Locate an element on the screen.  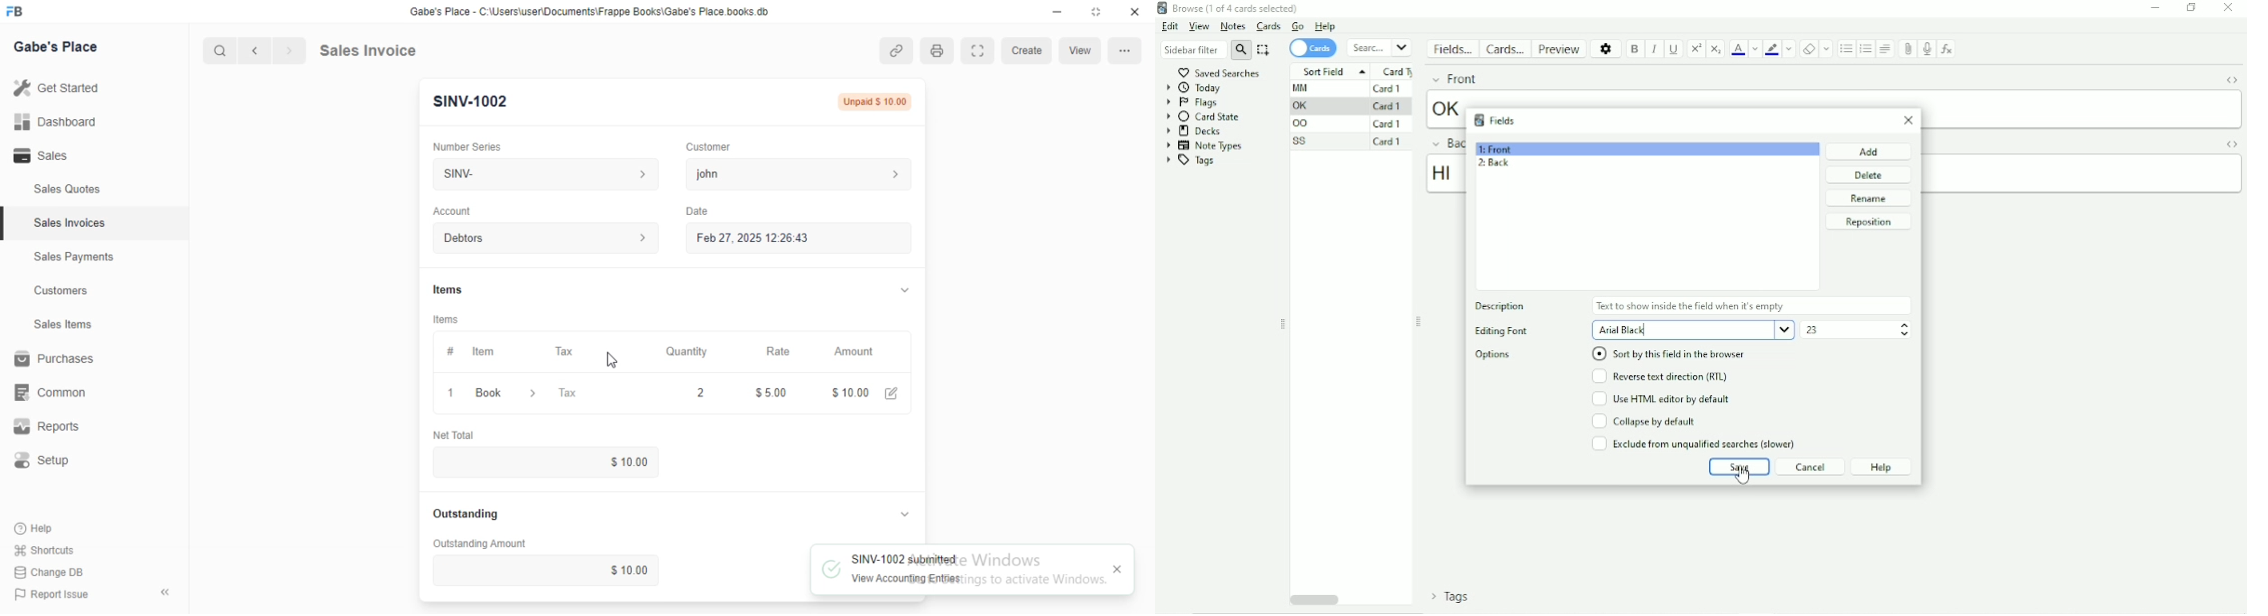
Expand is located at coordinates (1097, 13).